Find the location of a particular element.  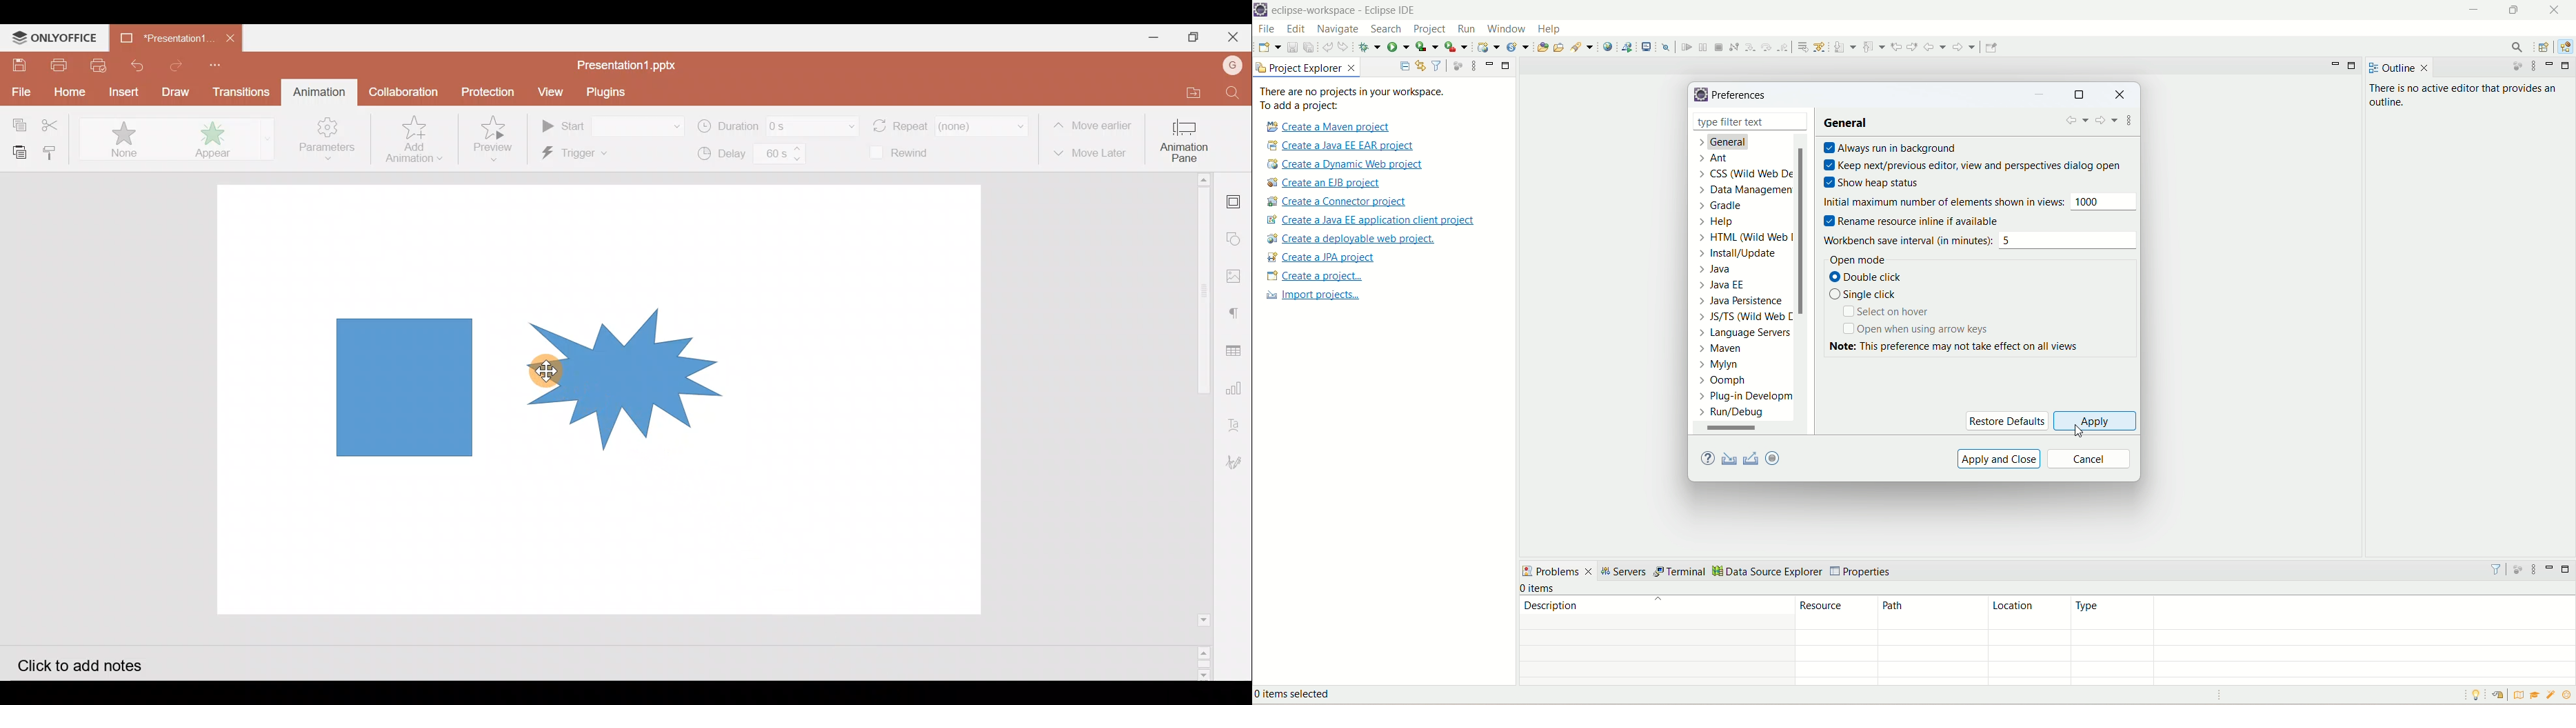

use step filters is located at coordinates (1820, 46).